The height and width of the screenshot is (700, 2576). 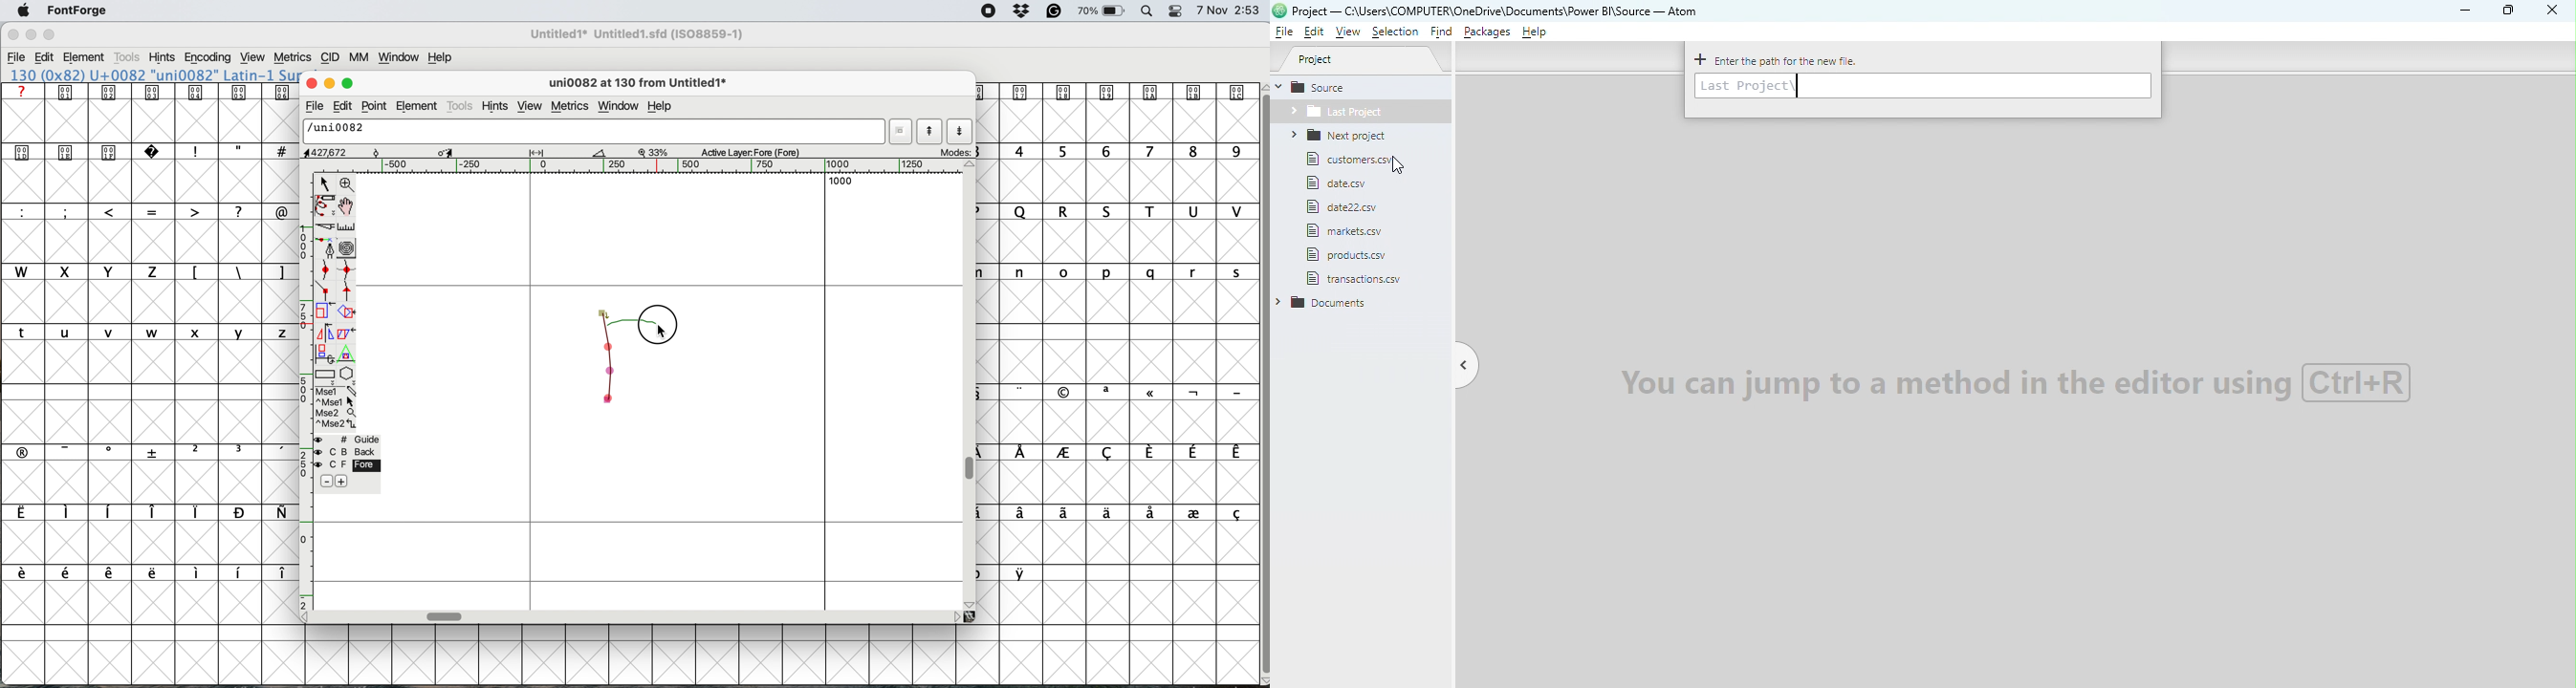 What do you see at coordinates (294, 55) in the screenshot?
I see `metrics` at bounding box center [294, 55].